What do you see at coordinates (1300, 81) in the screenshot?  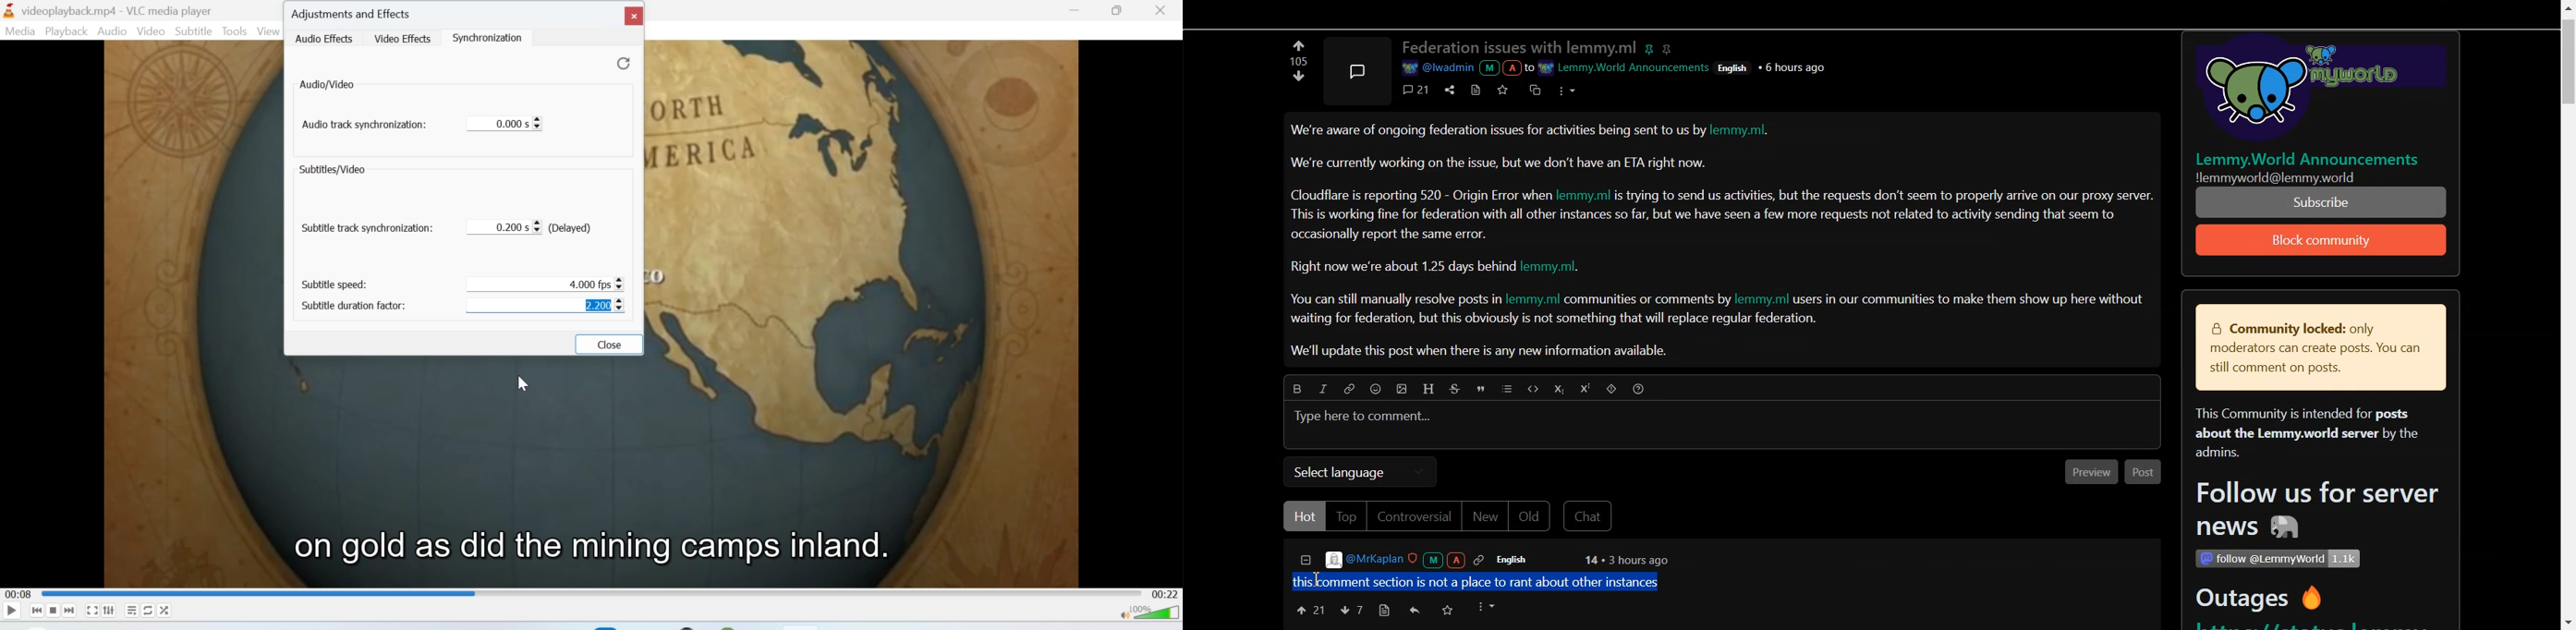 I see `Upvote` at bounding box center [1300, 81].